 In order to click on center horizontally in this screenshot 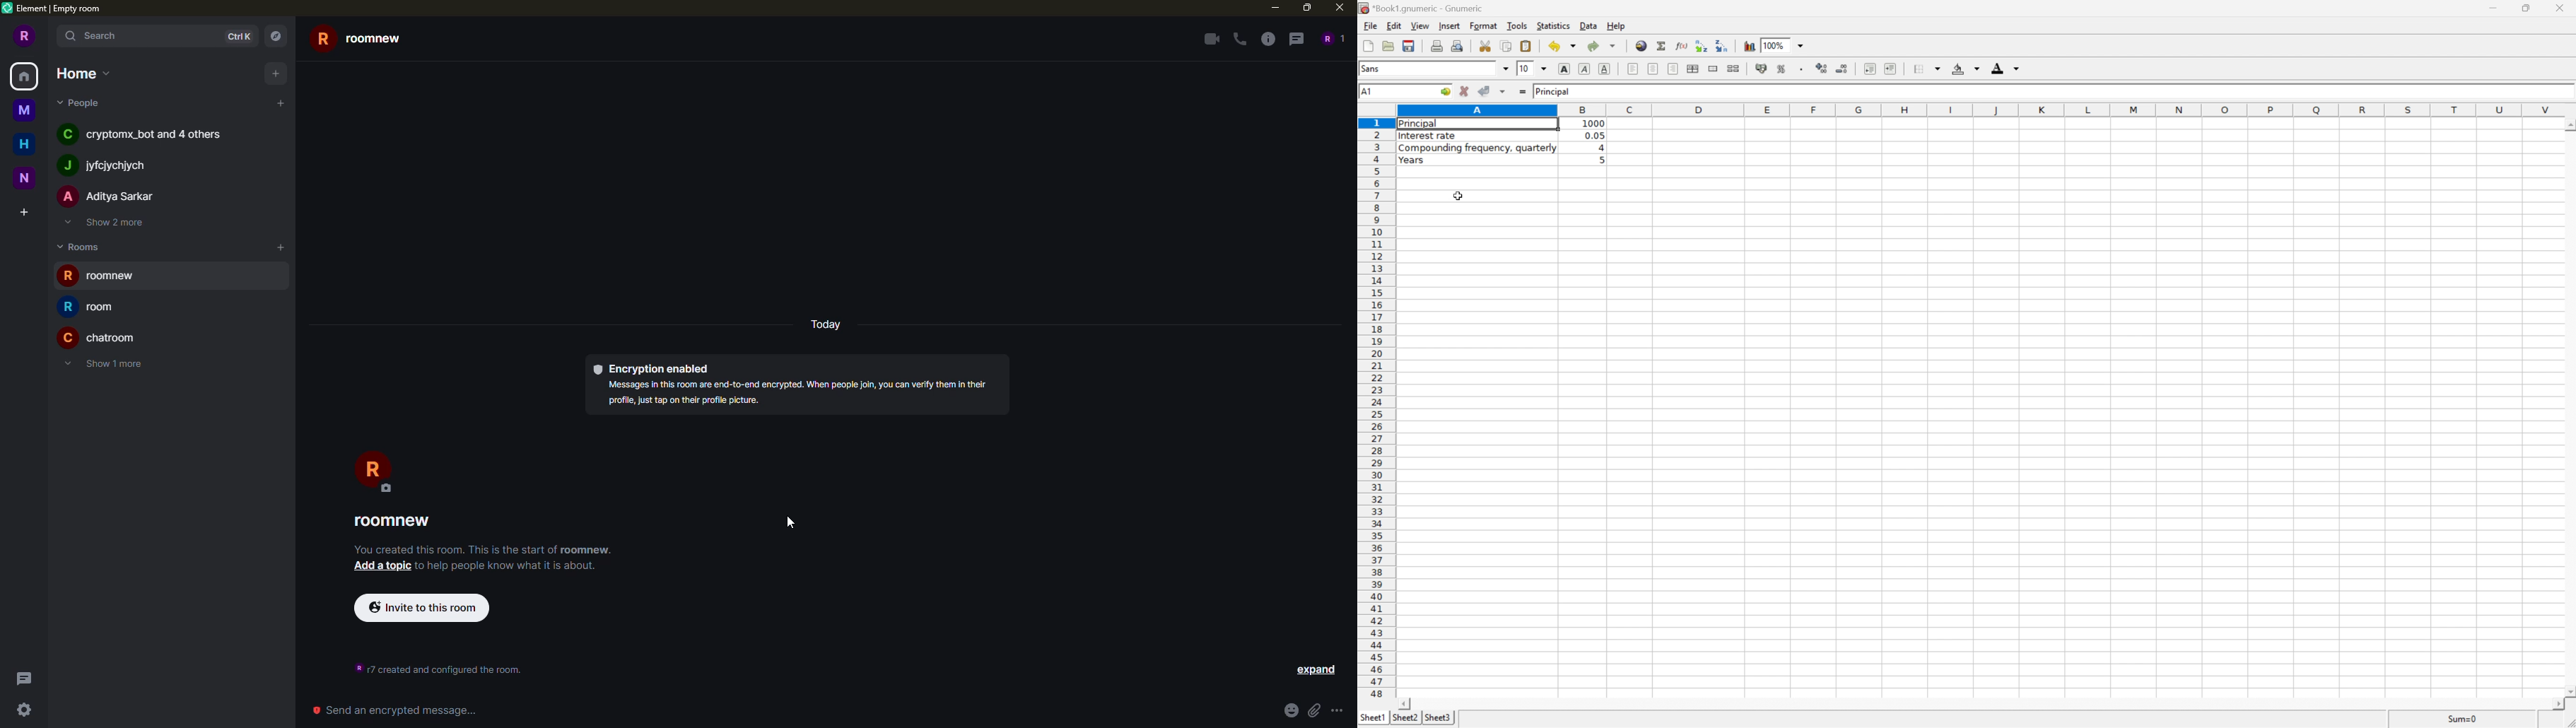, I will do `click(1694, 69)`.